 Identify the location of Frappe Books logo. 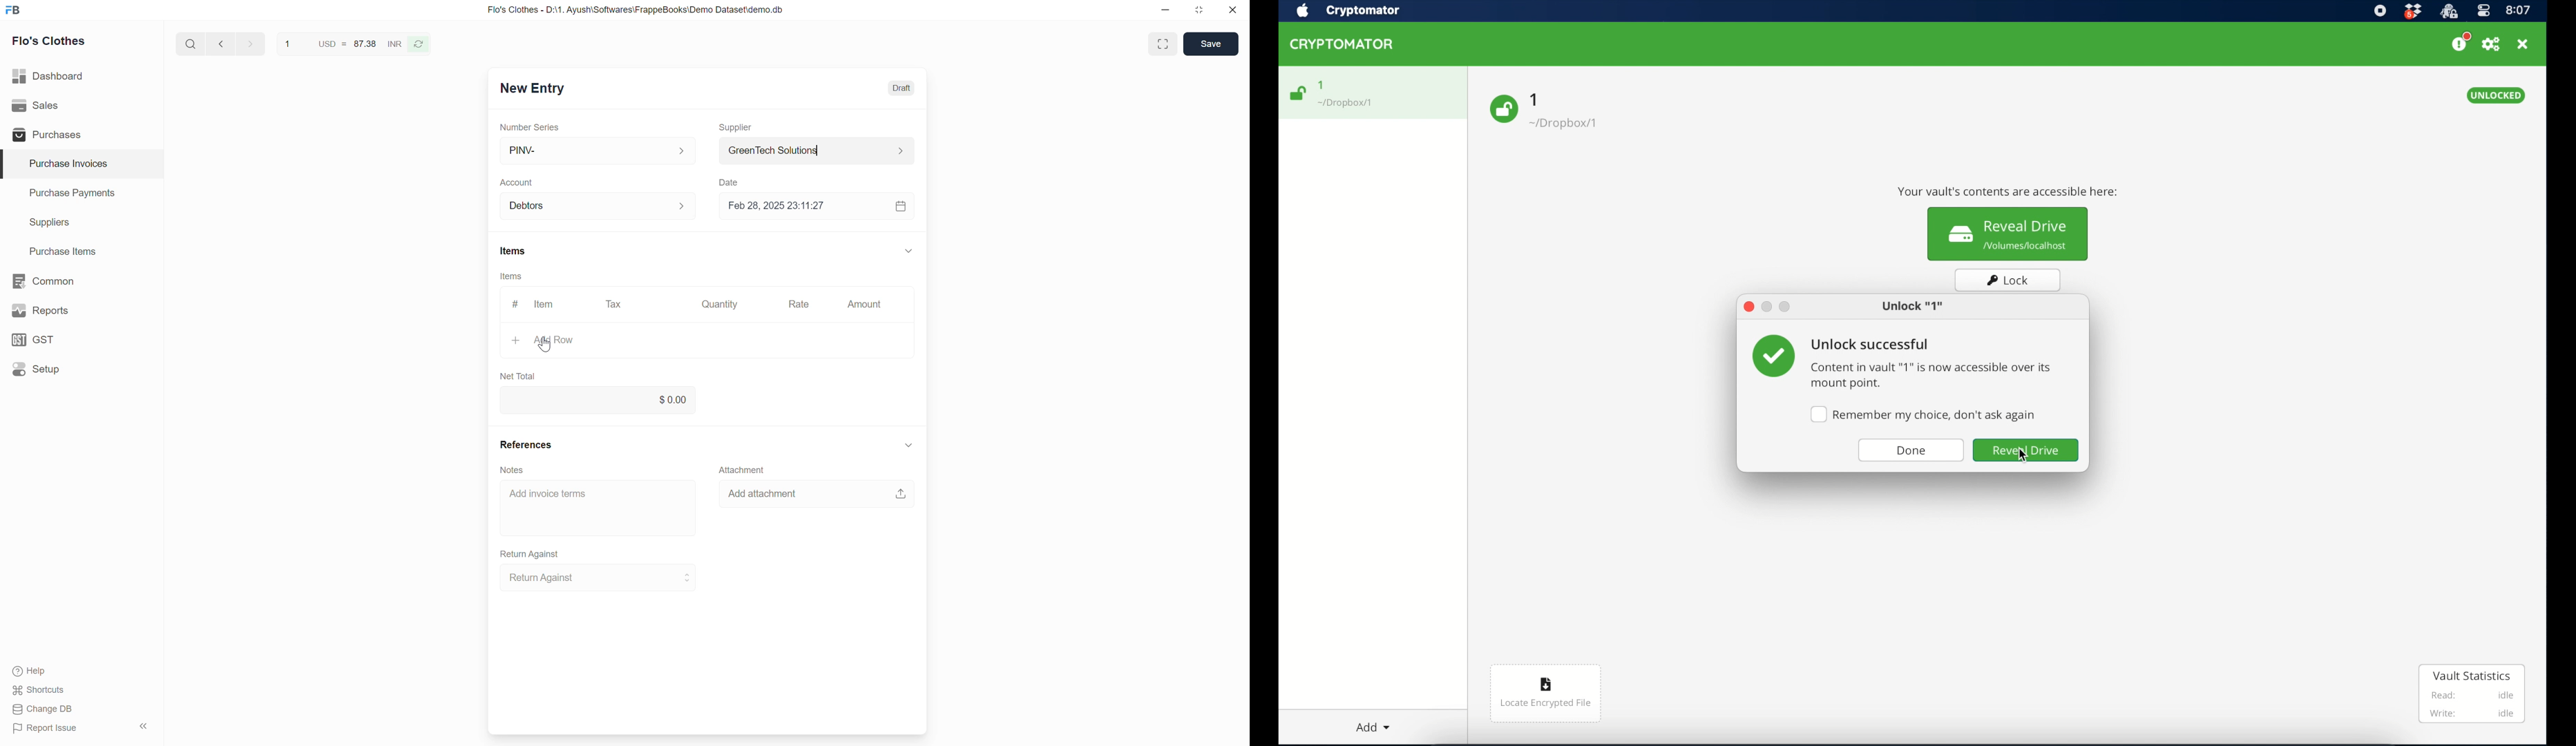
(12, 10).